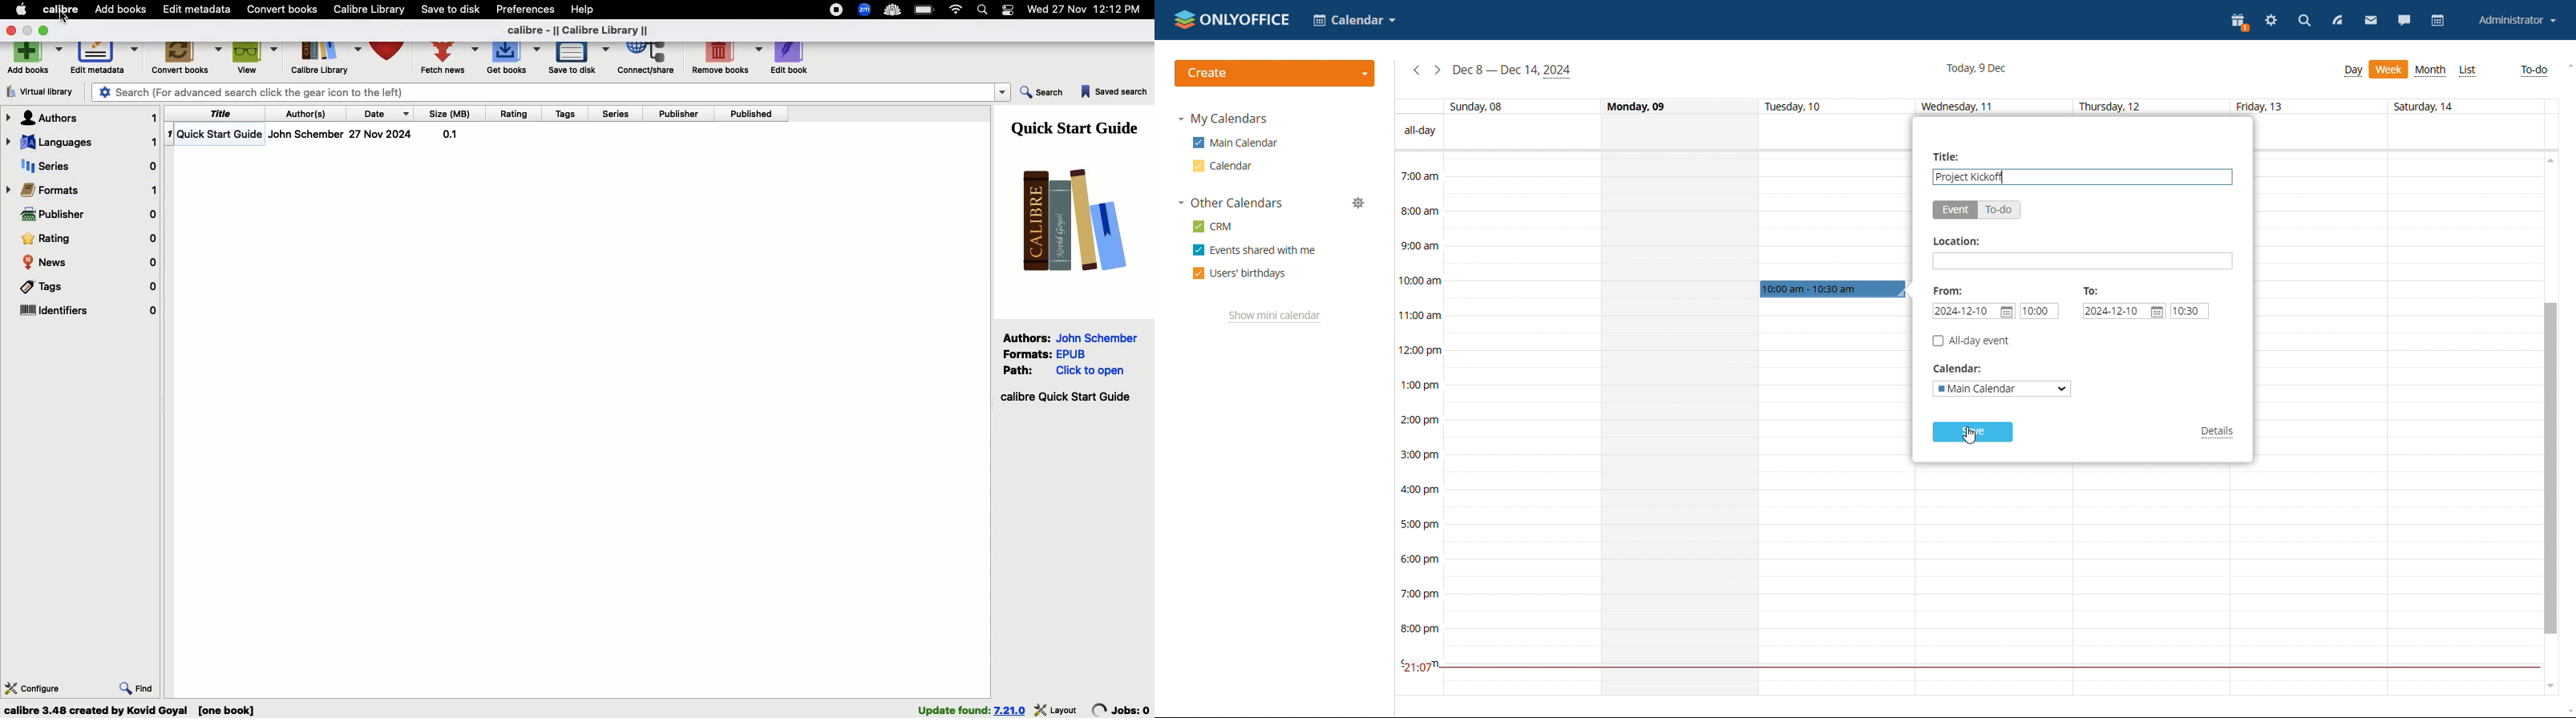  What do you see at coordinates (728, 59) in the screenshot?
I see `Remove books` at bounding box center [728, 59].